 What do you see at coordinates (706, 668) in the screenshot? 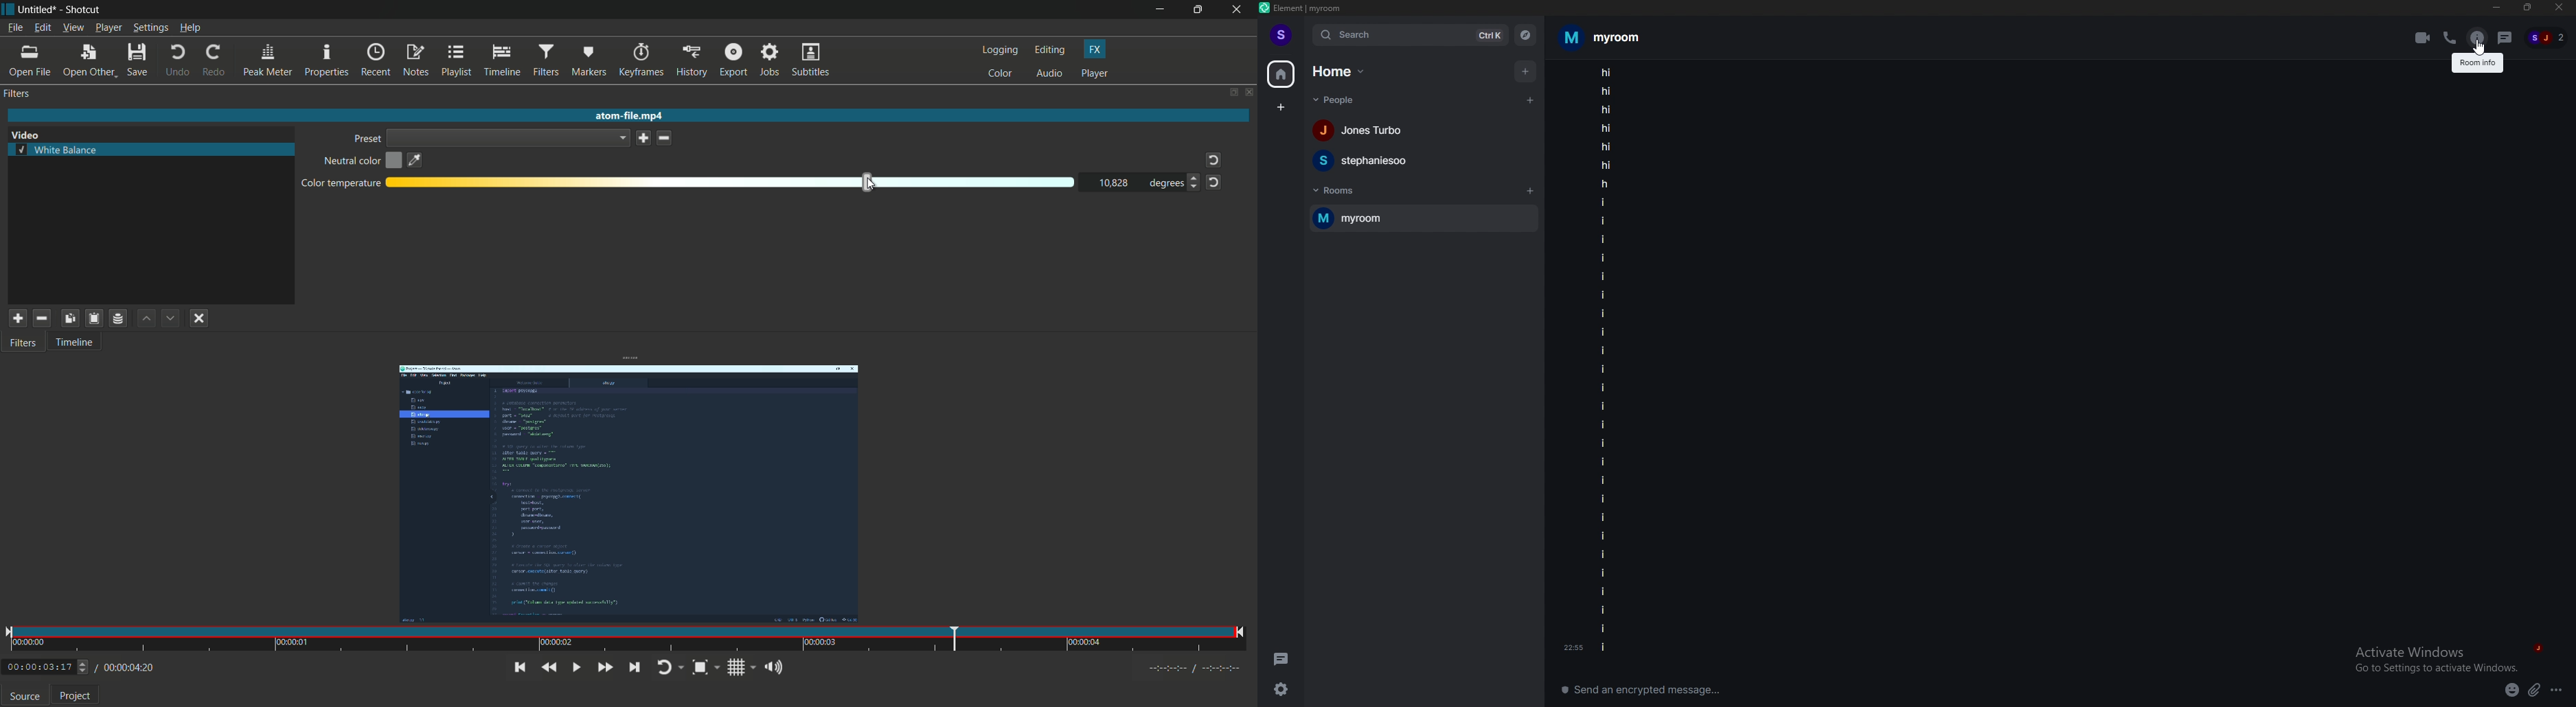
I see `toggle zoom` at bounding box center [706, 668].